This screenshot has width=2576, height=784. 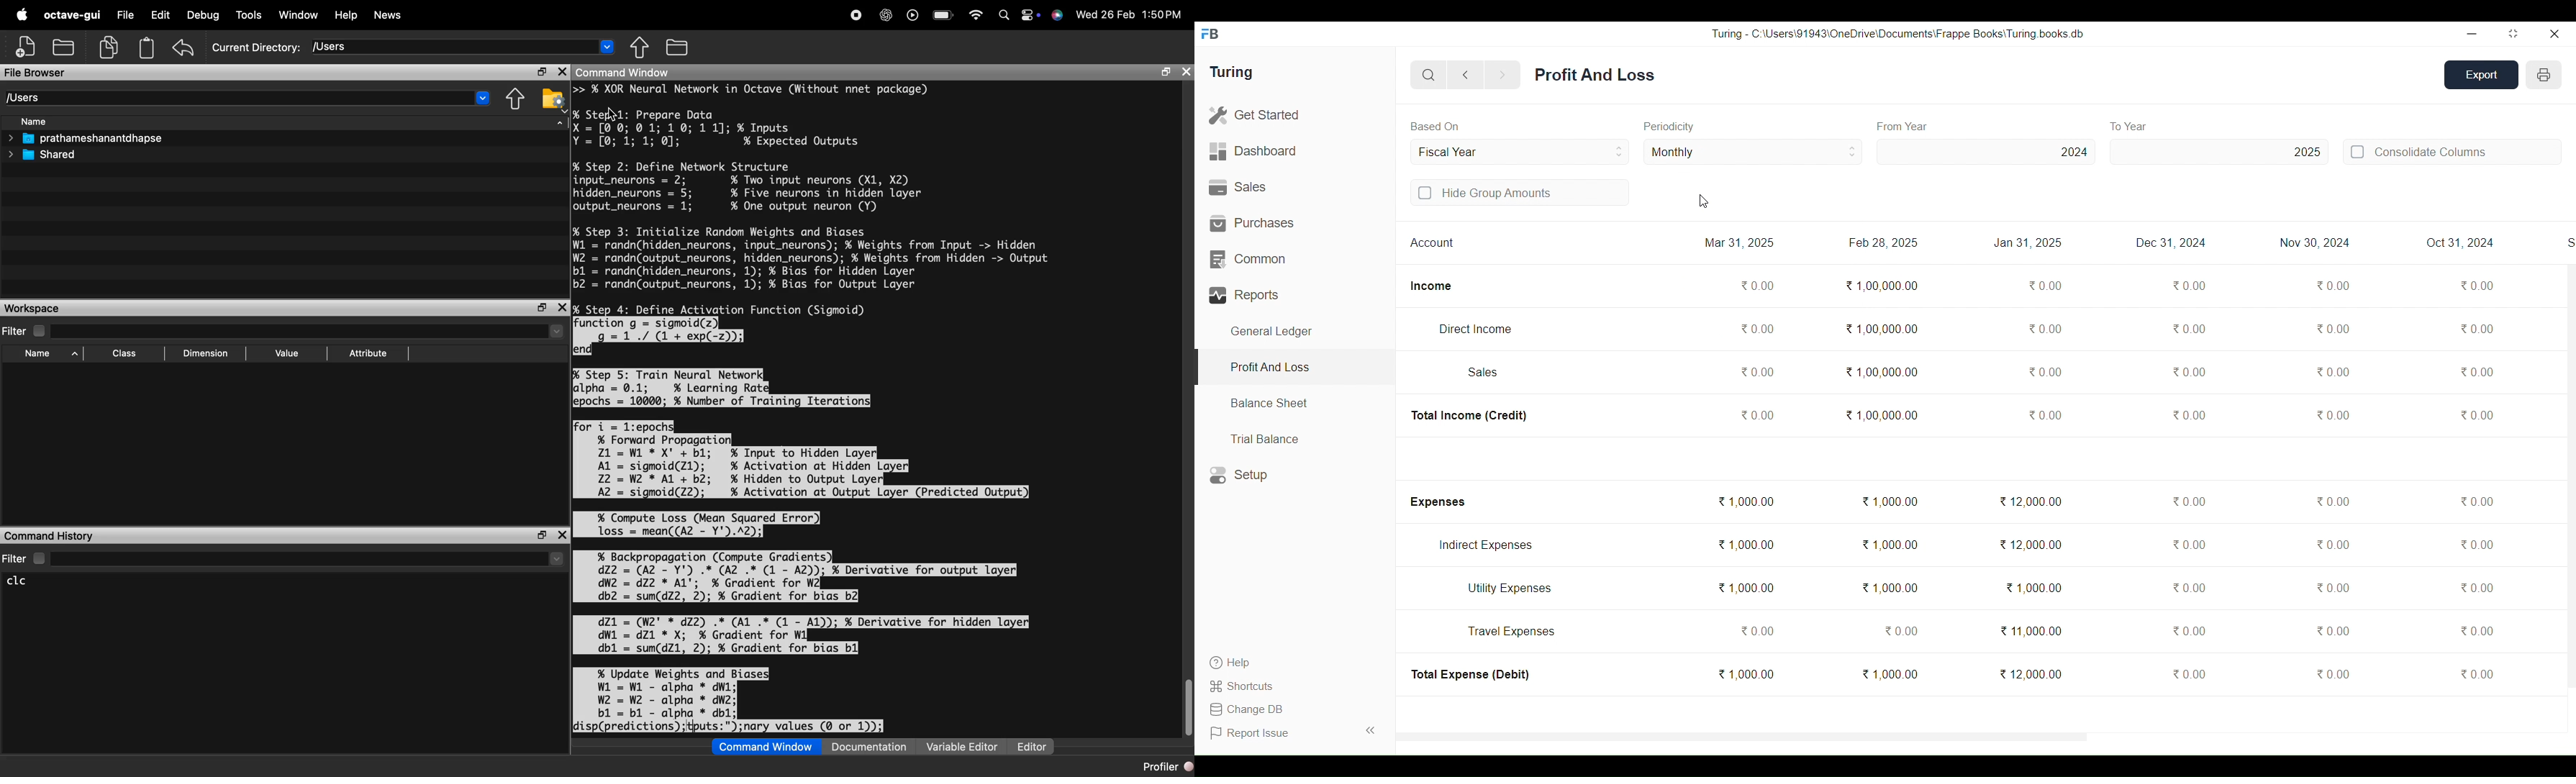 What do you see at coordinates (1595, 75) in the screenshot?
I see `Profit And Loss` at bounding box center [1595, 75].